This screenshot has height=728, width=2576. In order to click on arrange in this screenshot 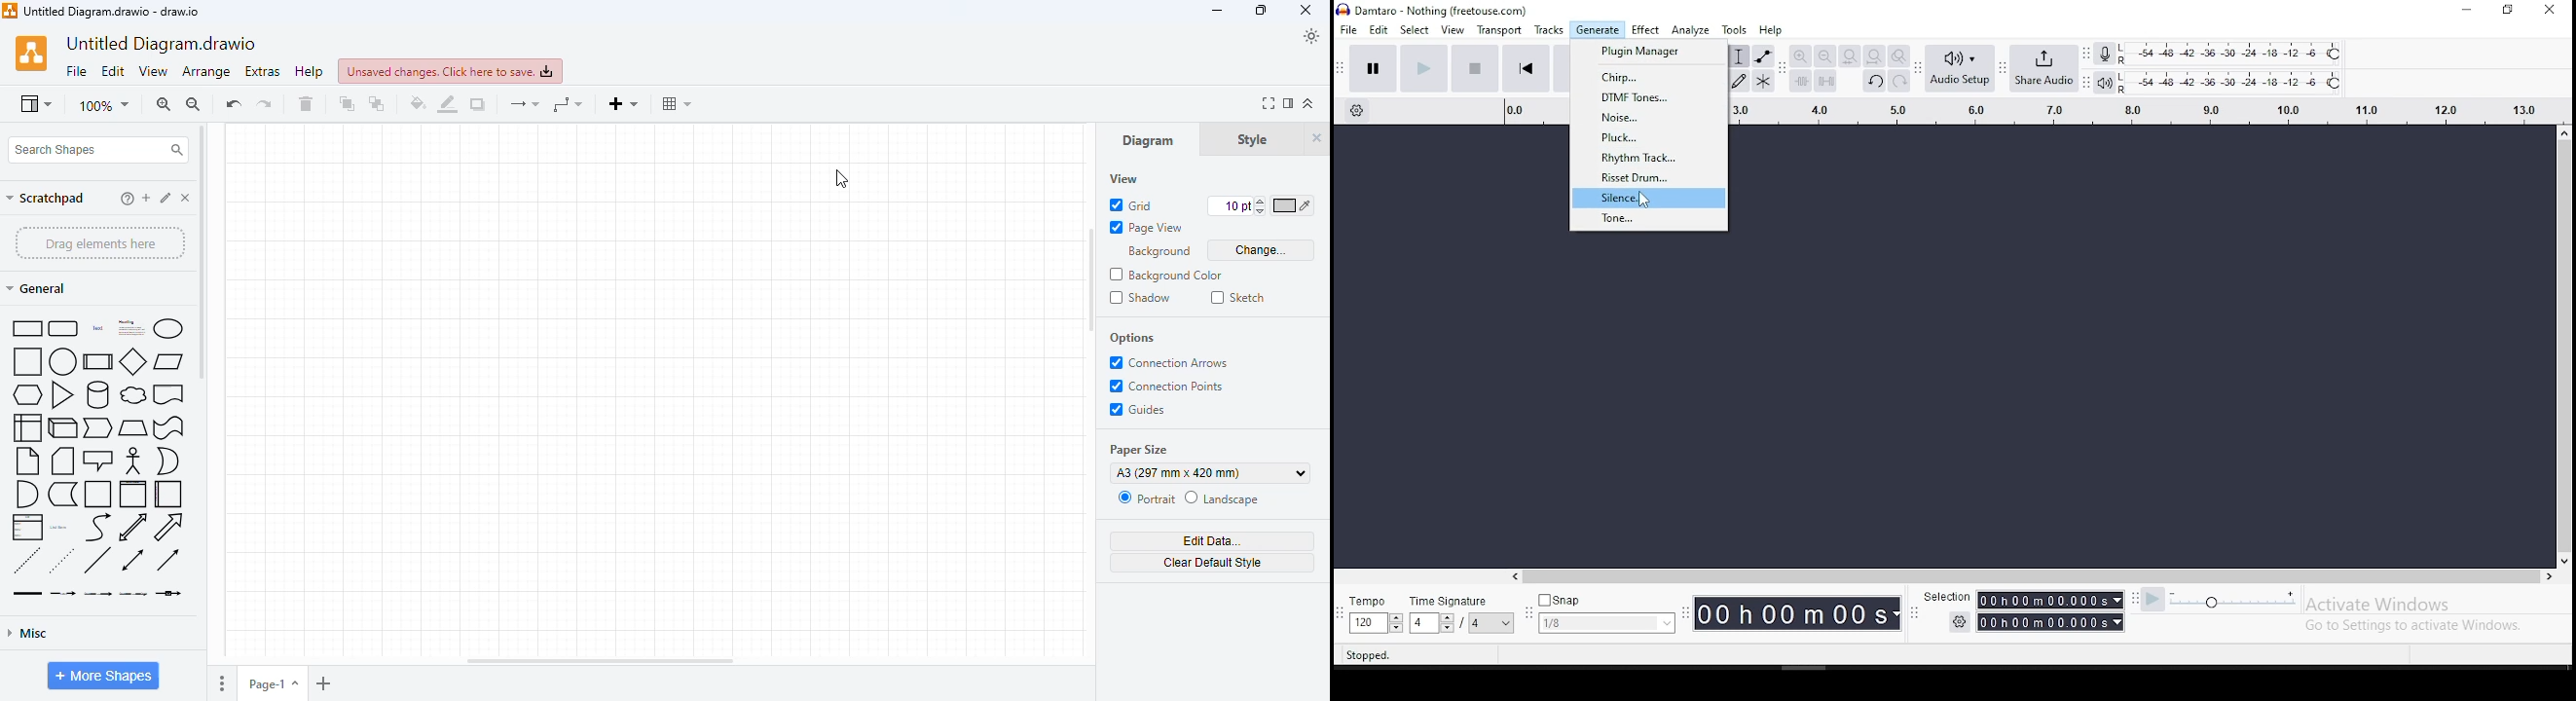, I will do `click(206, 72)`.